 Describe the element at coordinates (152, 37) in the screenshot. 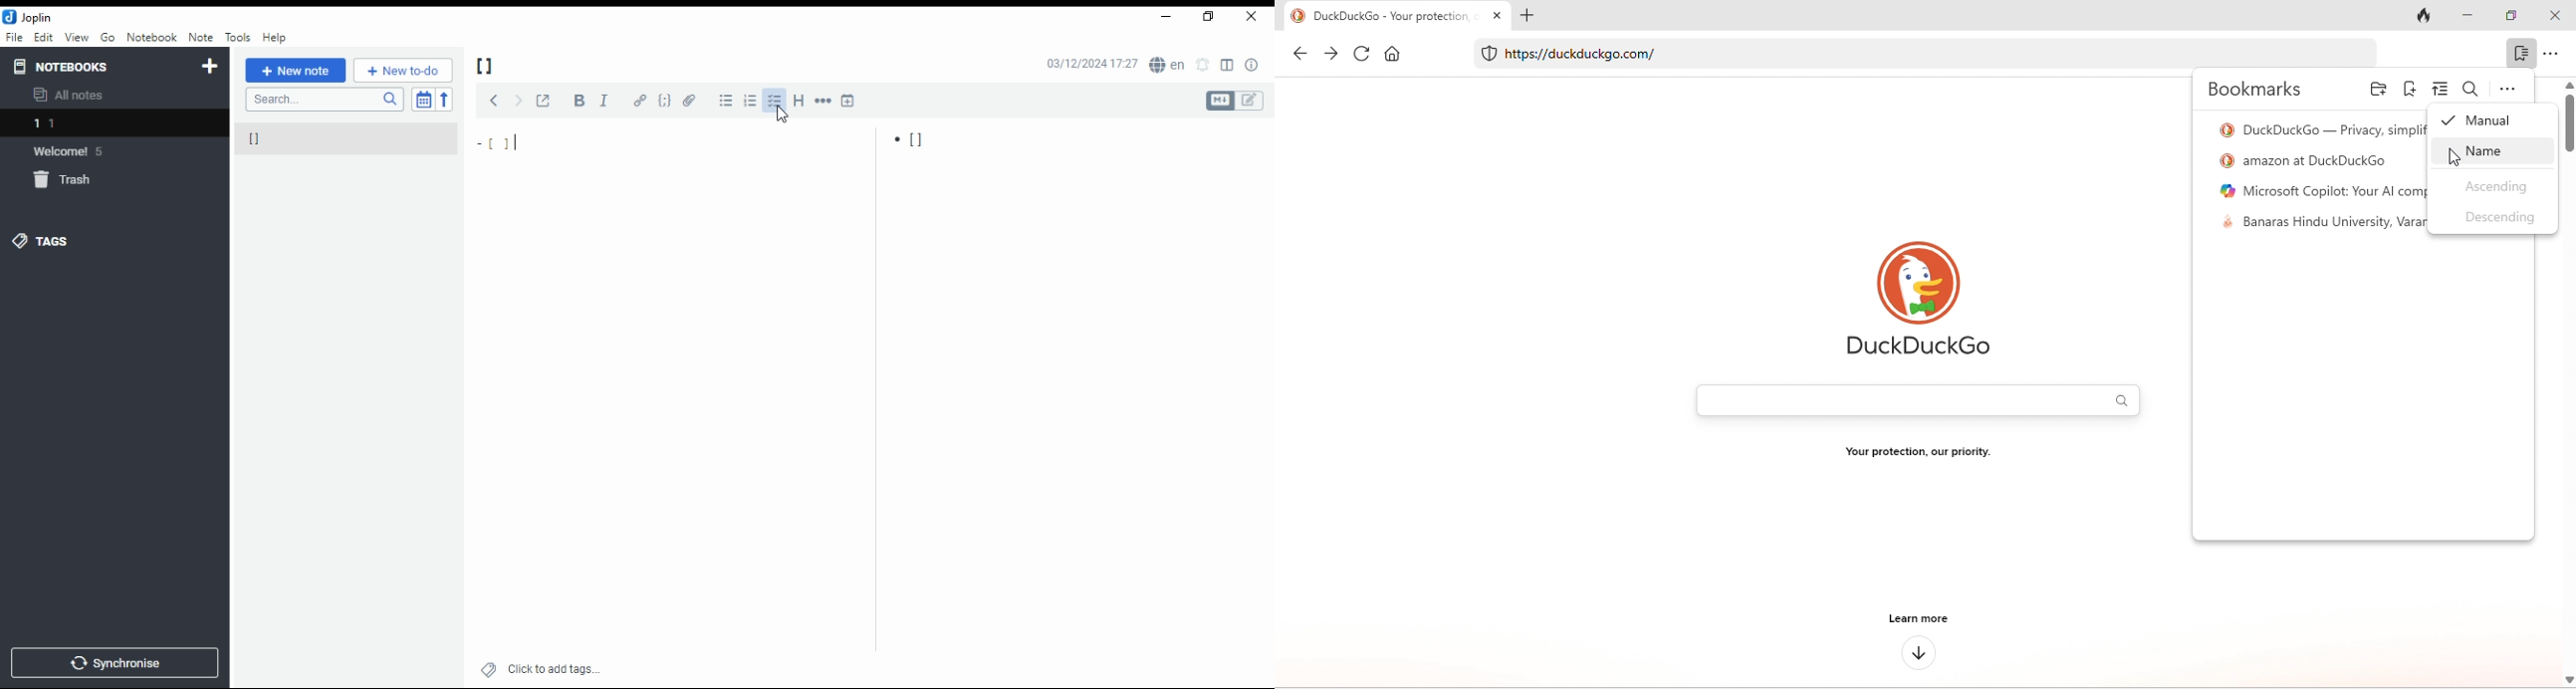

I see `notebook` at that location.